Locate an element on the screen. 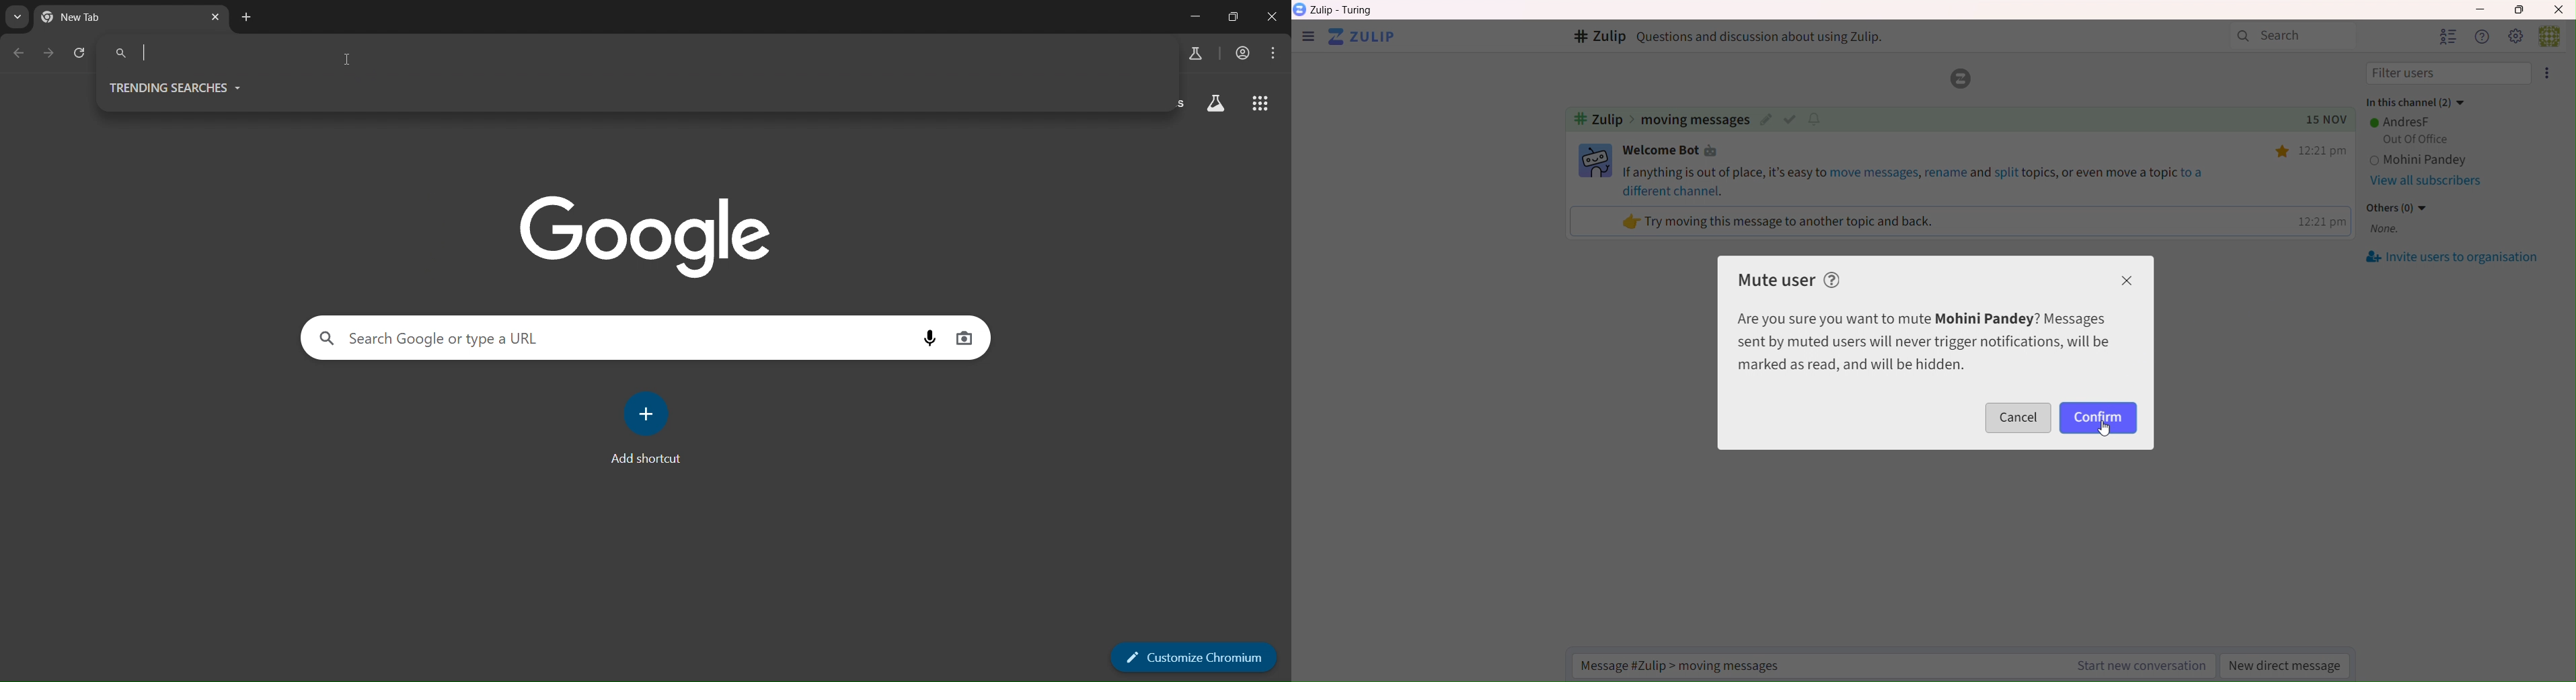  # Zulip is located at coordinates (1598, 38).